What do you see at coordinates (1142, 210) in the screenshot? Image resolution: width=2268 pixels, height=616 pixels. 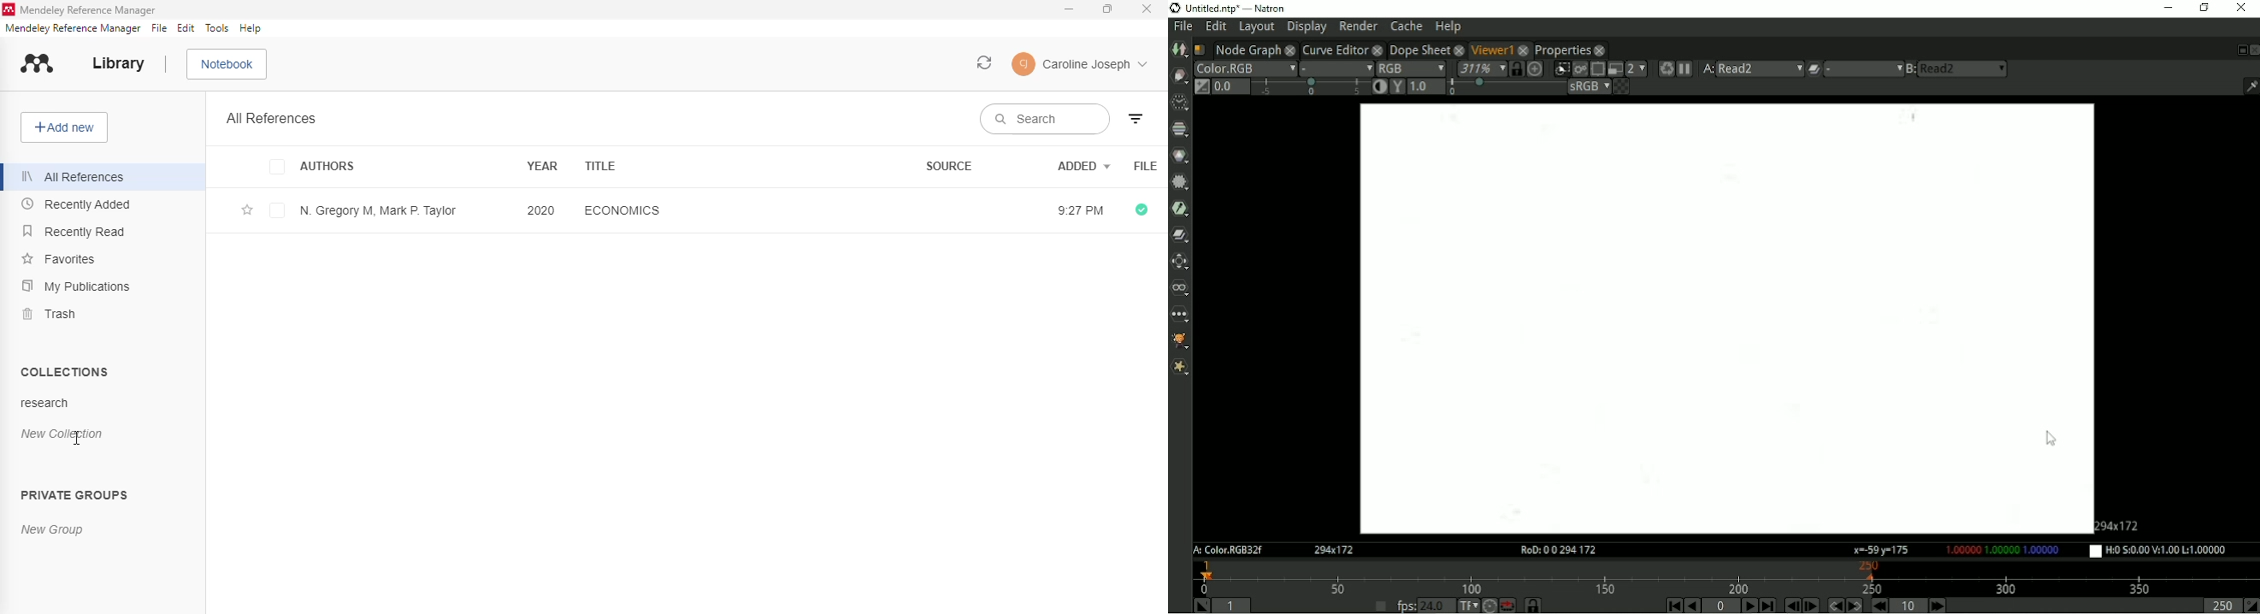 I see `all files downloaded` at bounding box center [1142, 210].